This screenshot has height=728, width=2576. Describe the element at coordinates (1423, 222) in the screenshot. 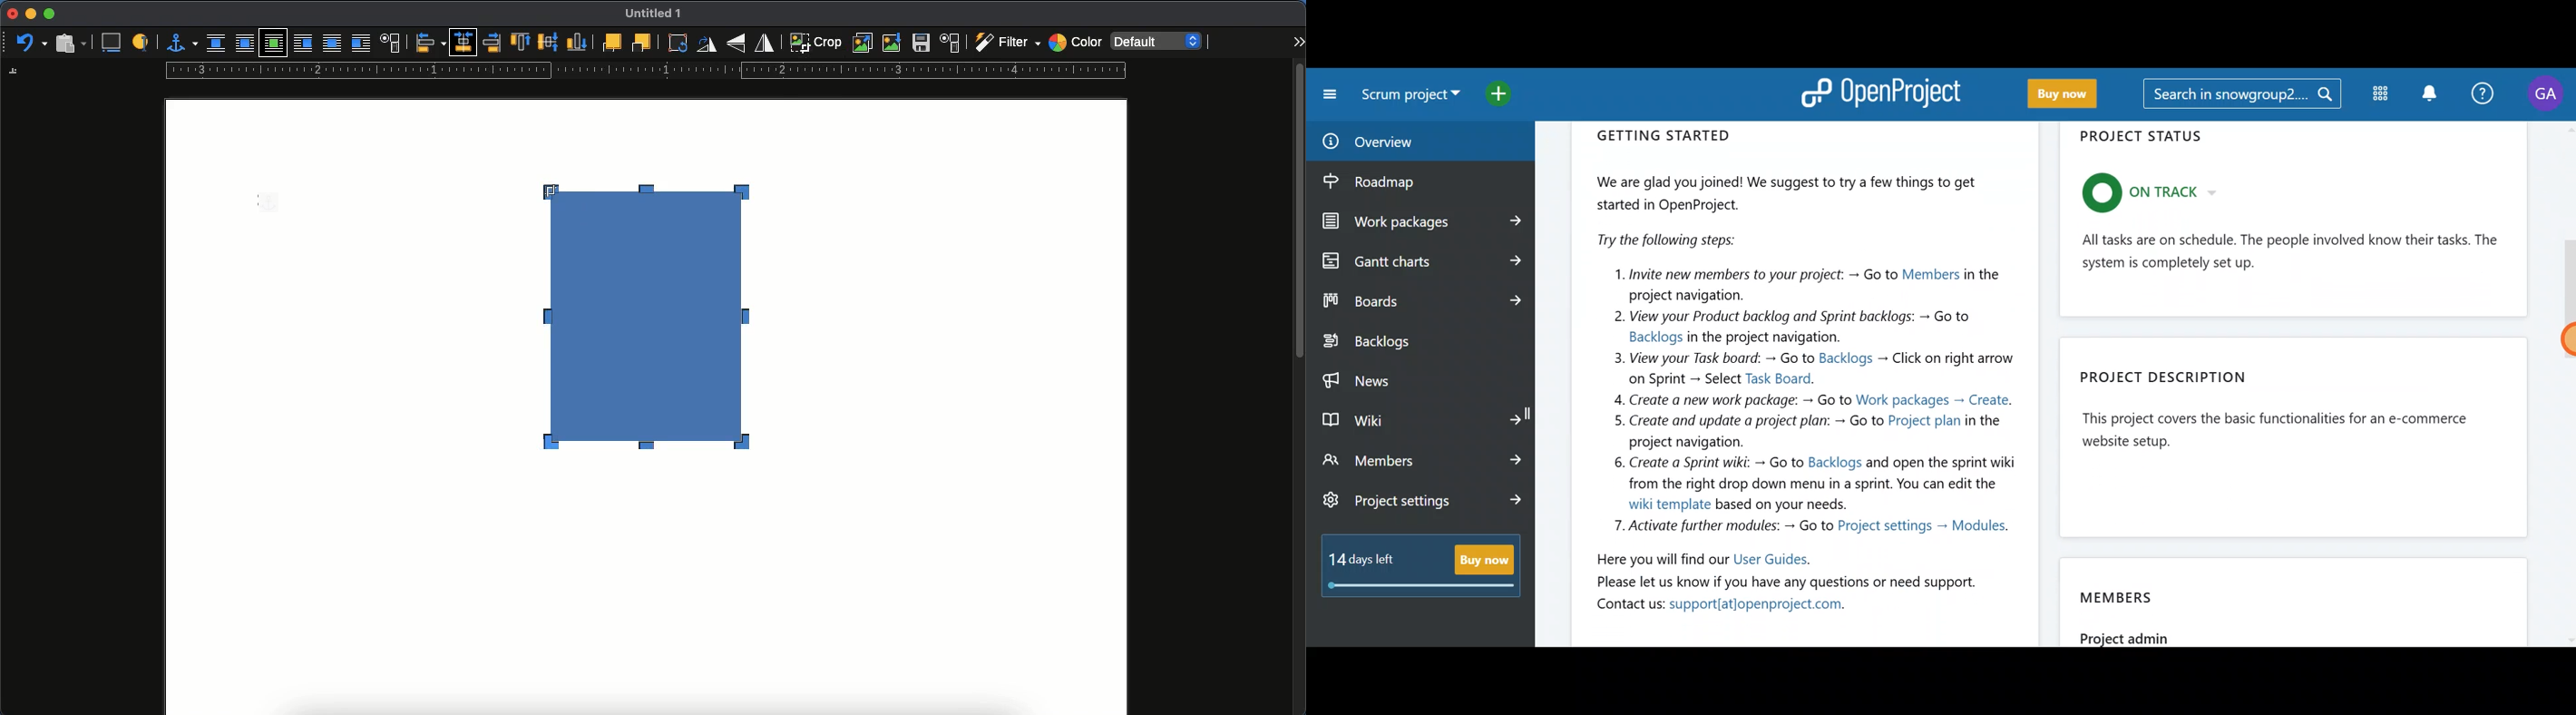

I see `Work packages` at that location.